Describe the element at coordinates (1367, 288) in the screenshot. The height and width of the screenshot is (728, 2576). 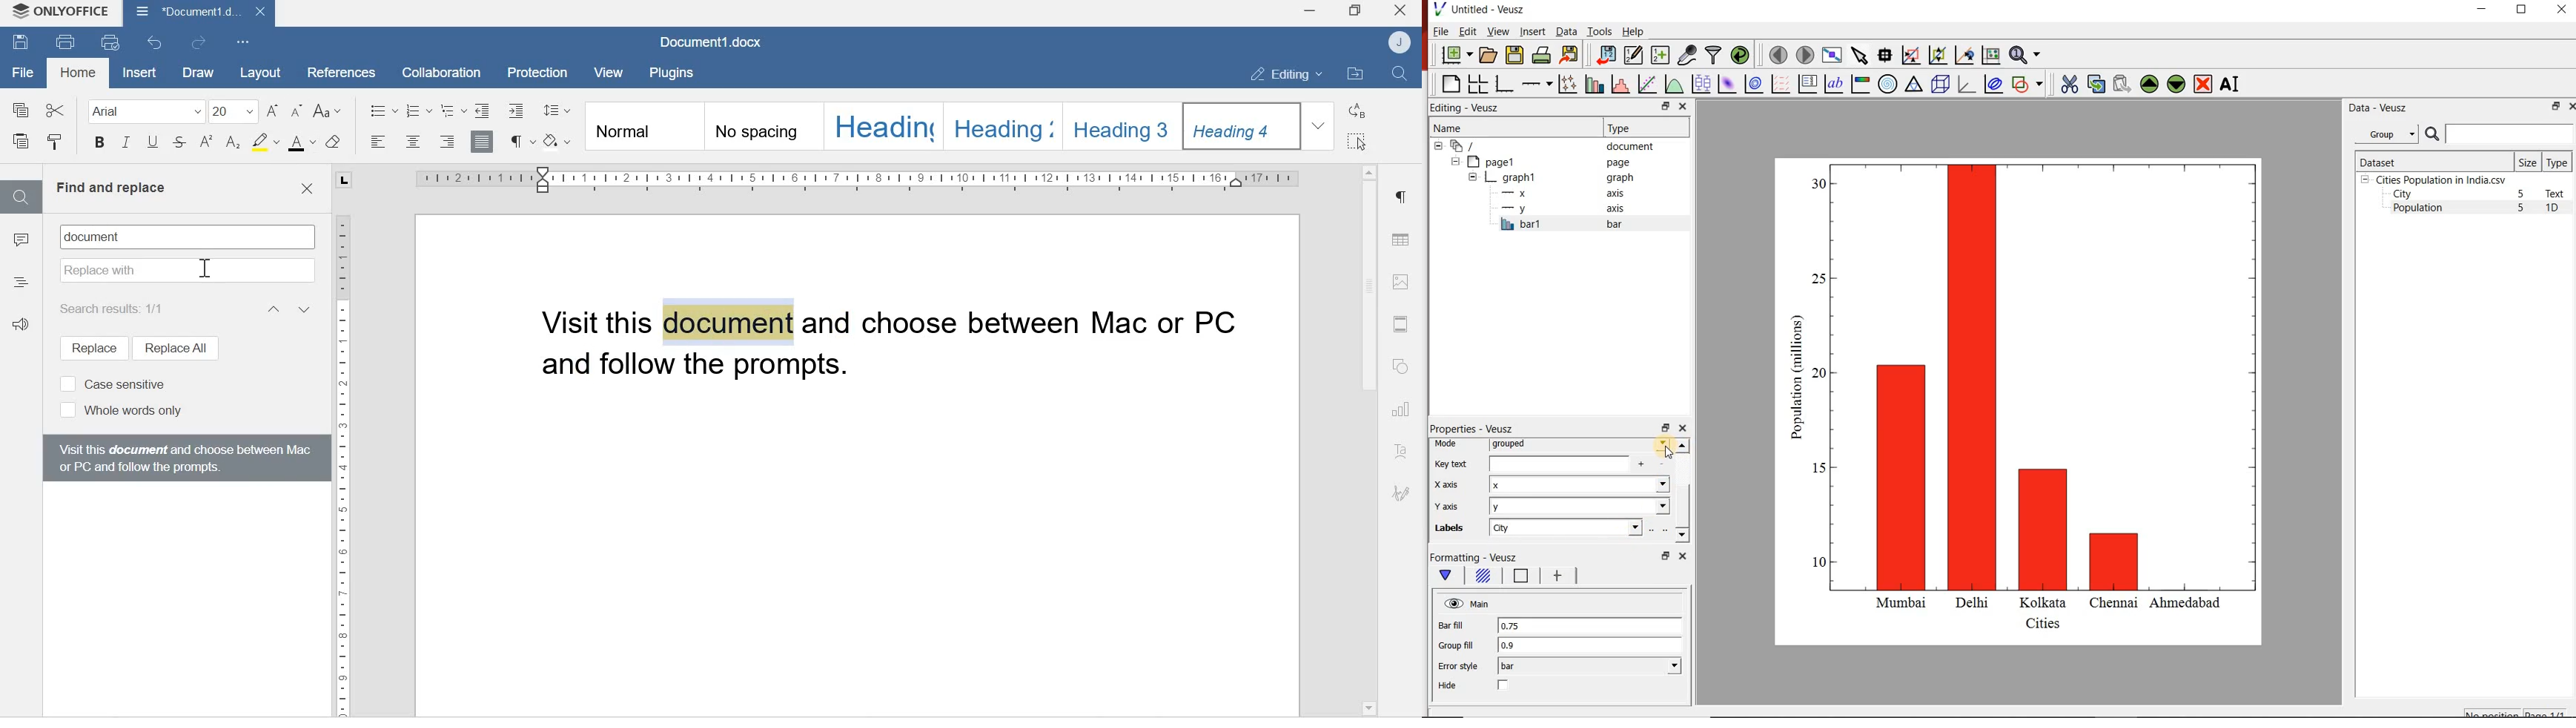
I see `Scrollbar` at that location.